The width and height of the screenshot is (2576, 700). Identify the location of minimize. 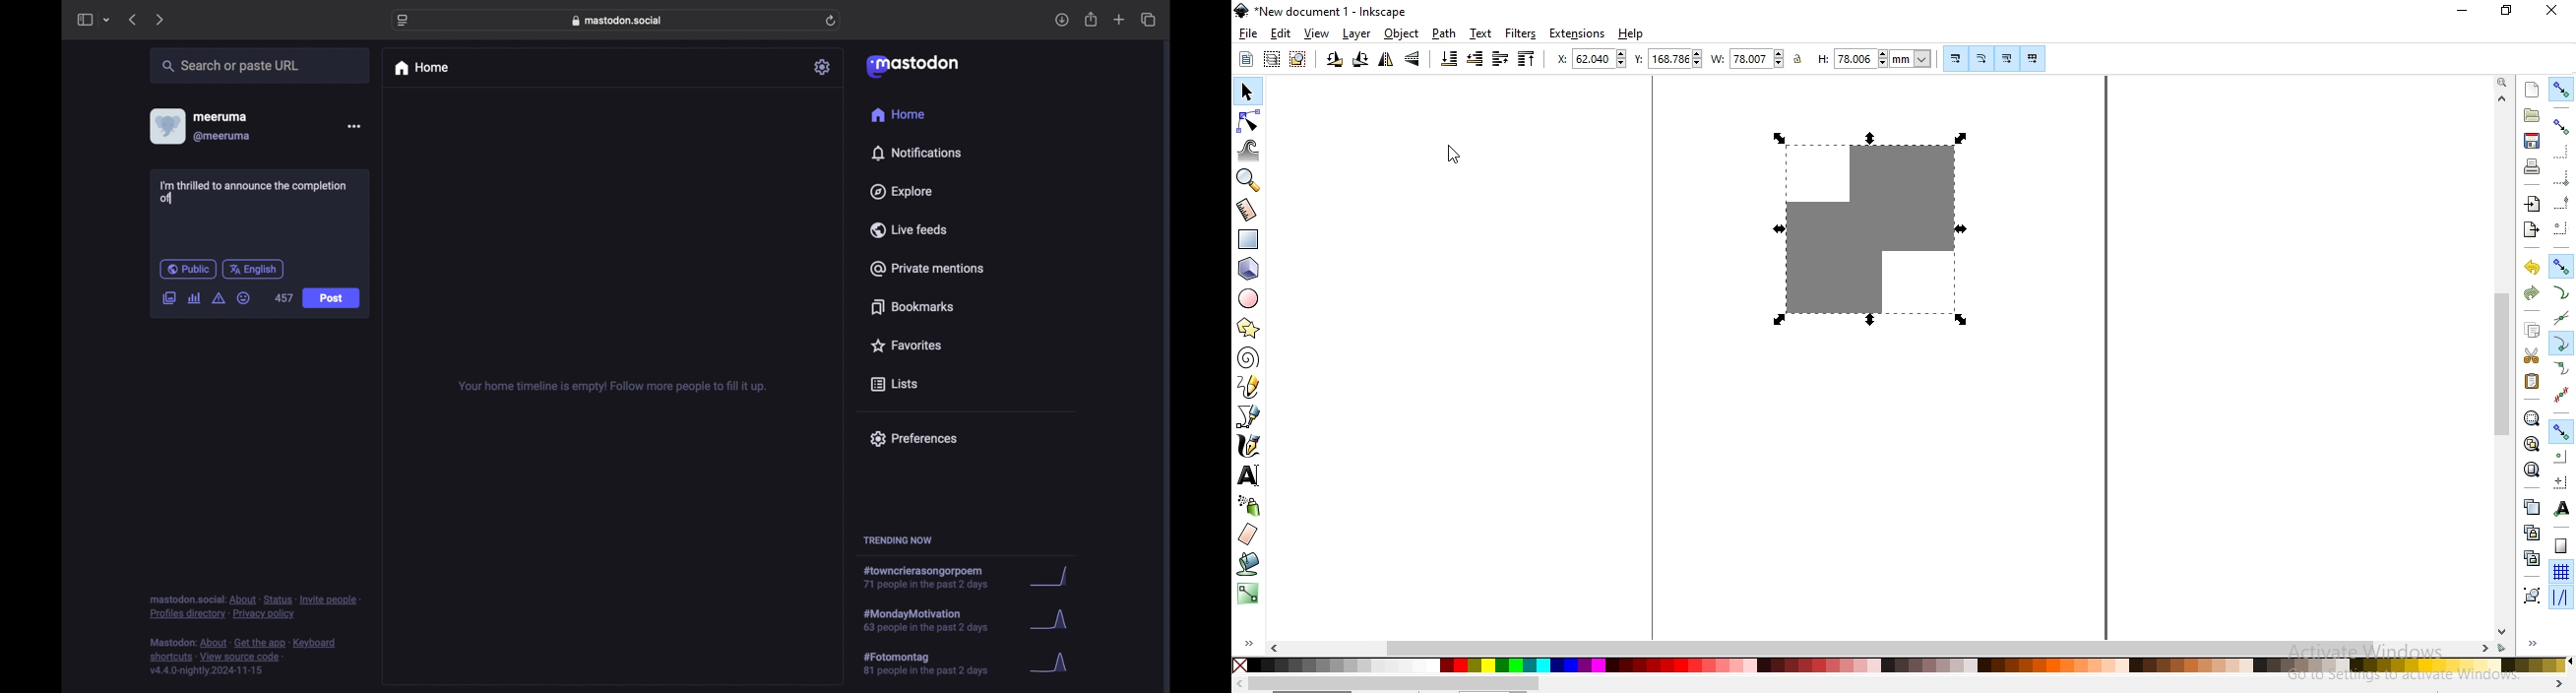
(2463, 12).